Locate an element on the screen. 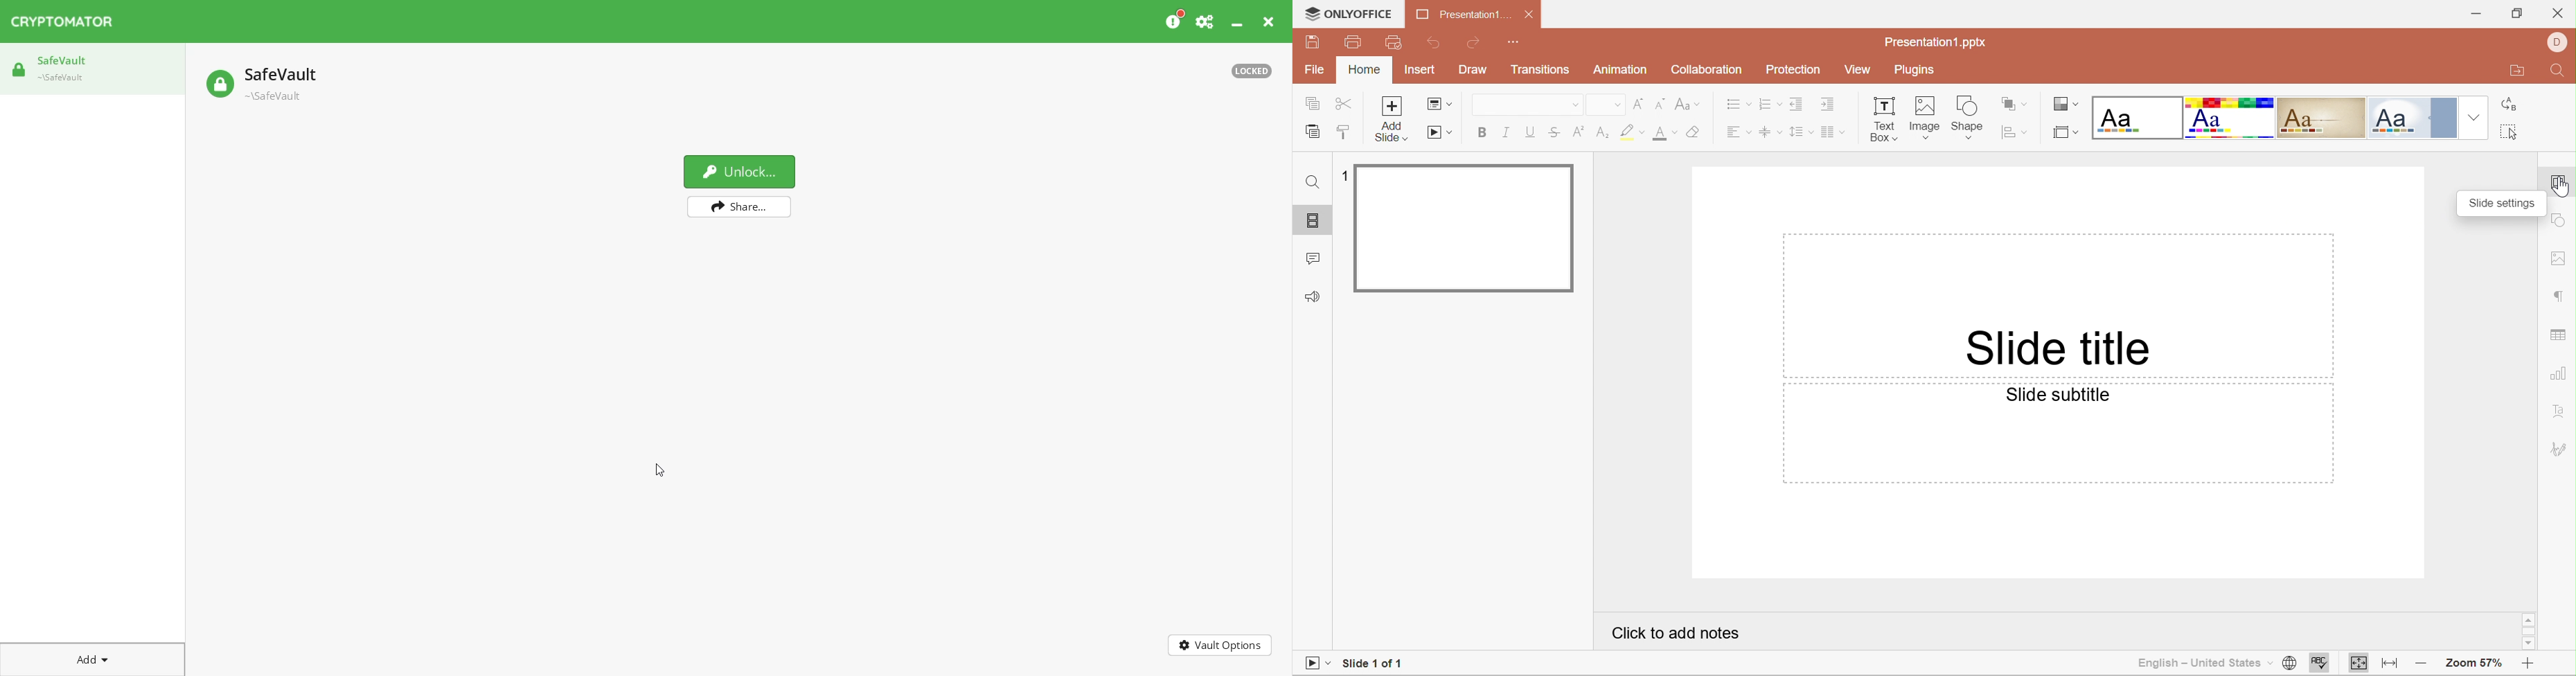  Slide Title is located at coordinates (2055, 351).